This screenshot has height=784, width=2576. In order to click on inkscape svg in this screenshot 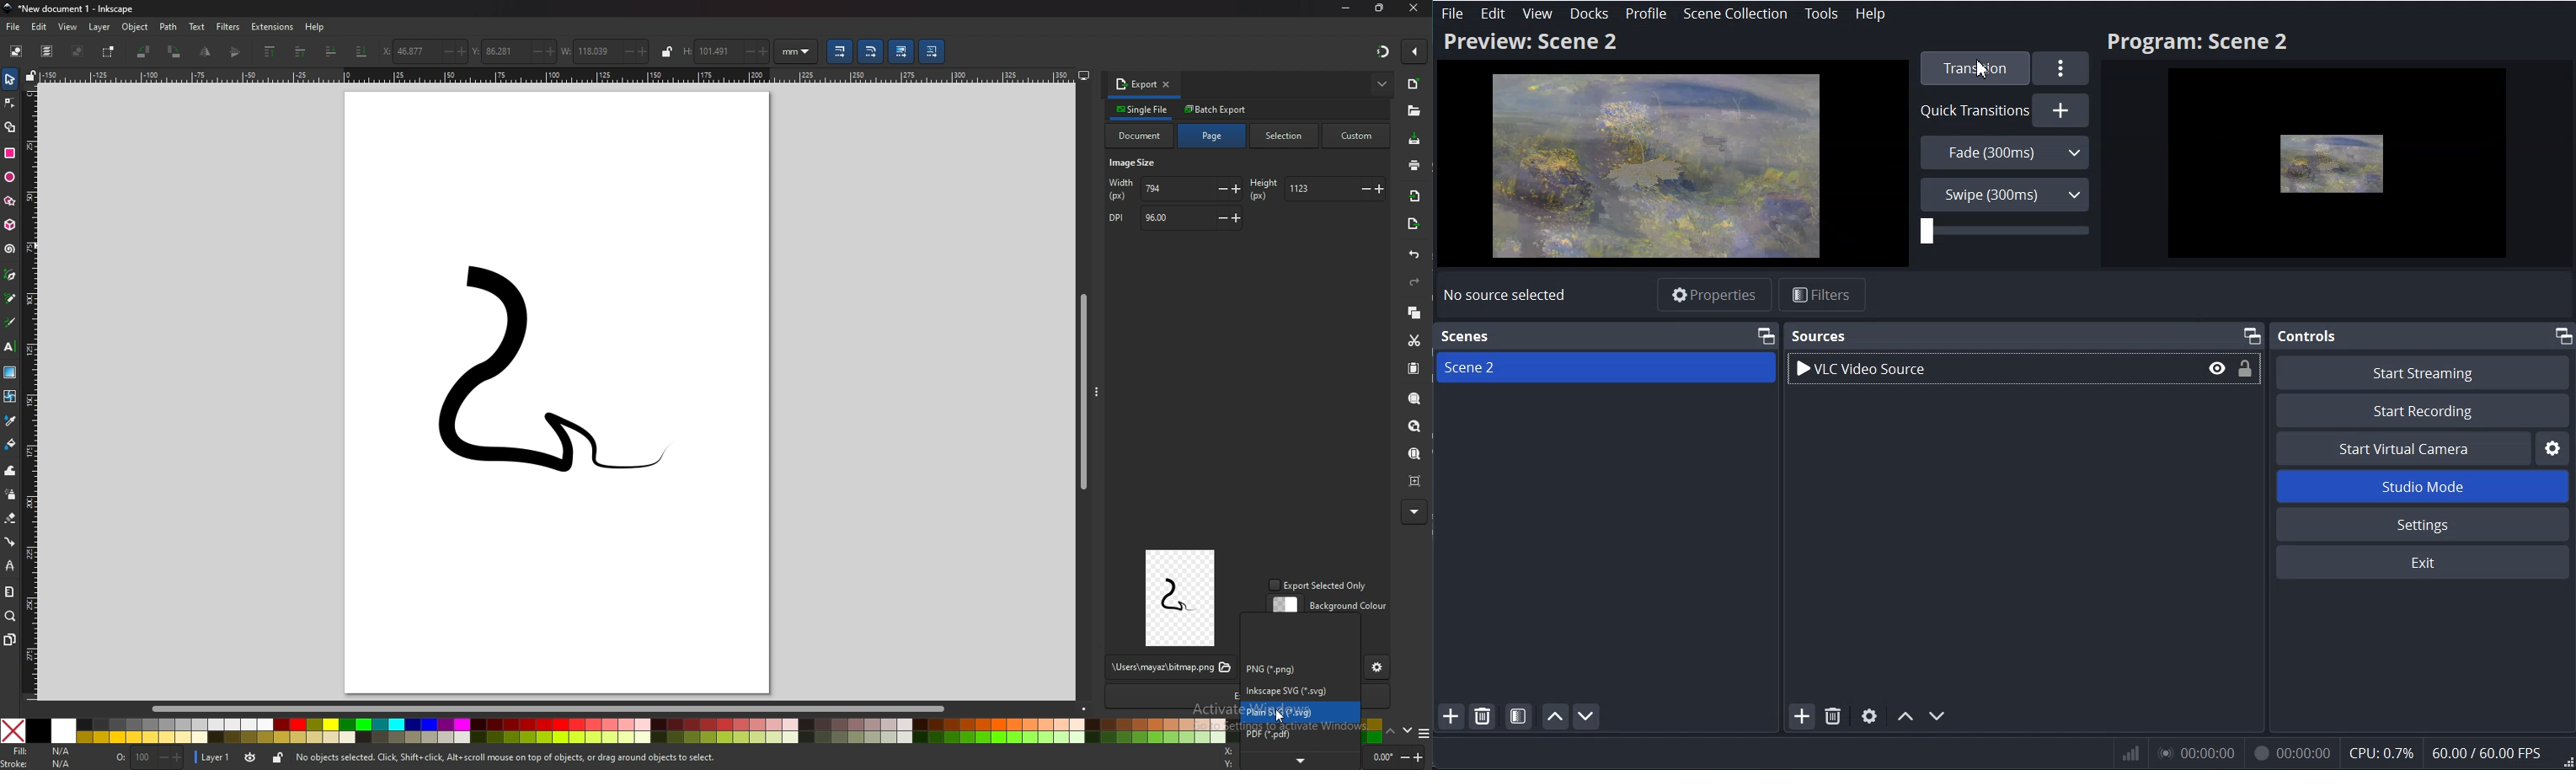, I will do `click(1297, 690)`.